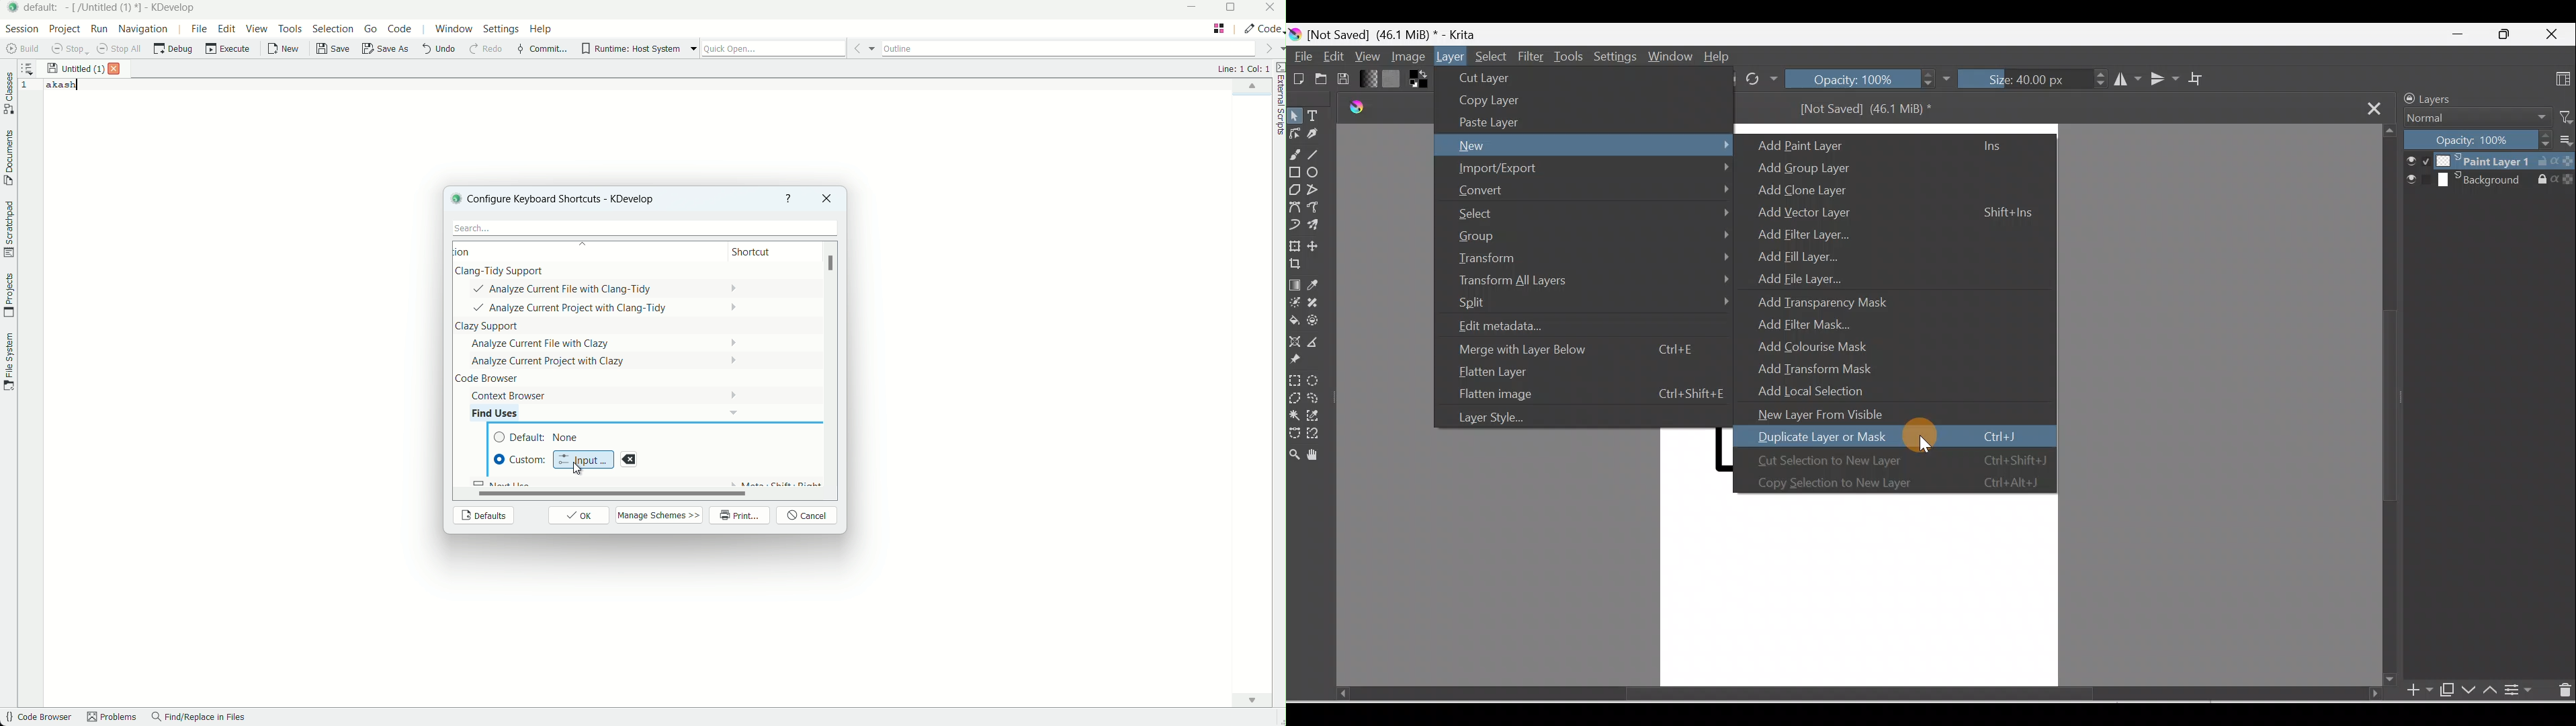 The width and height of the screenshot is (2576, 728). What do you see at coordinates (1320, 80) in the screenshot?
I see `Open existing document` at bounding box center [1320, 80].